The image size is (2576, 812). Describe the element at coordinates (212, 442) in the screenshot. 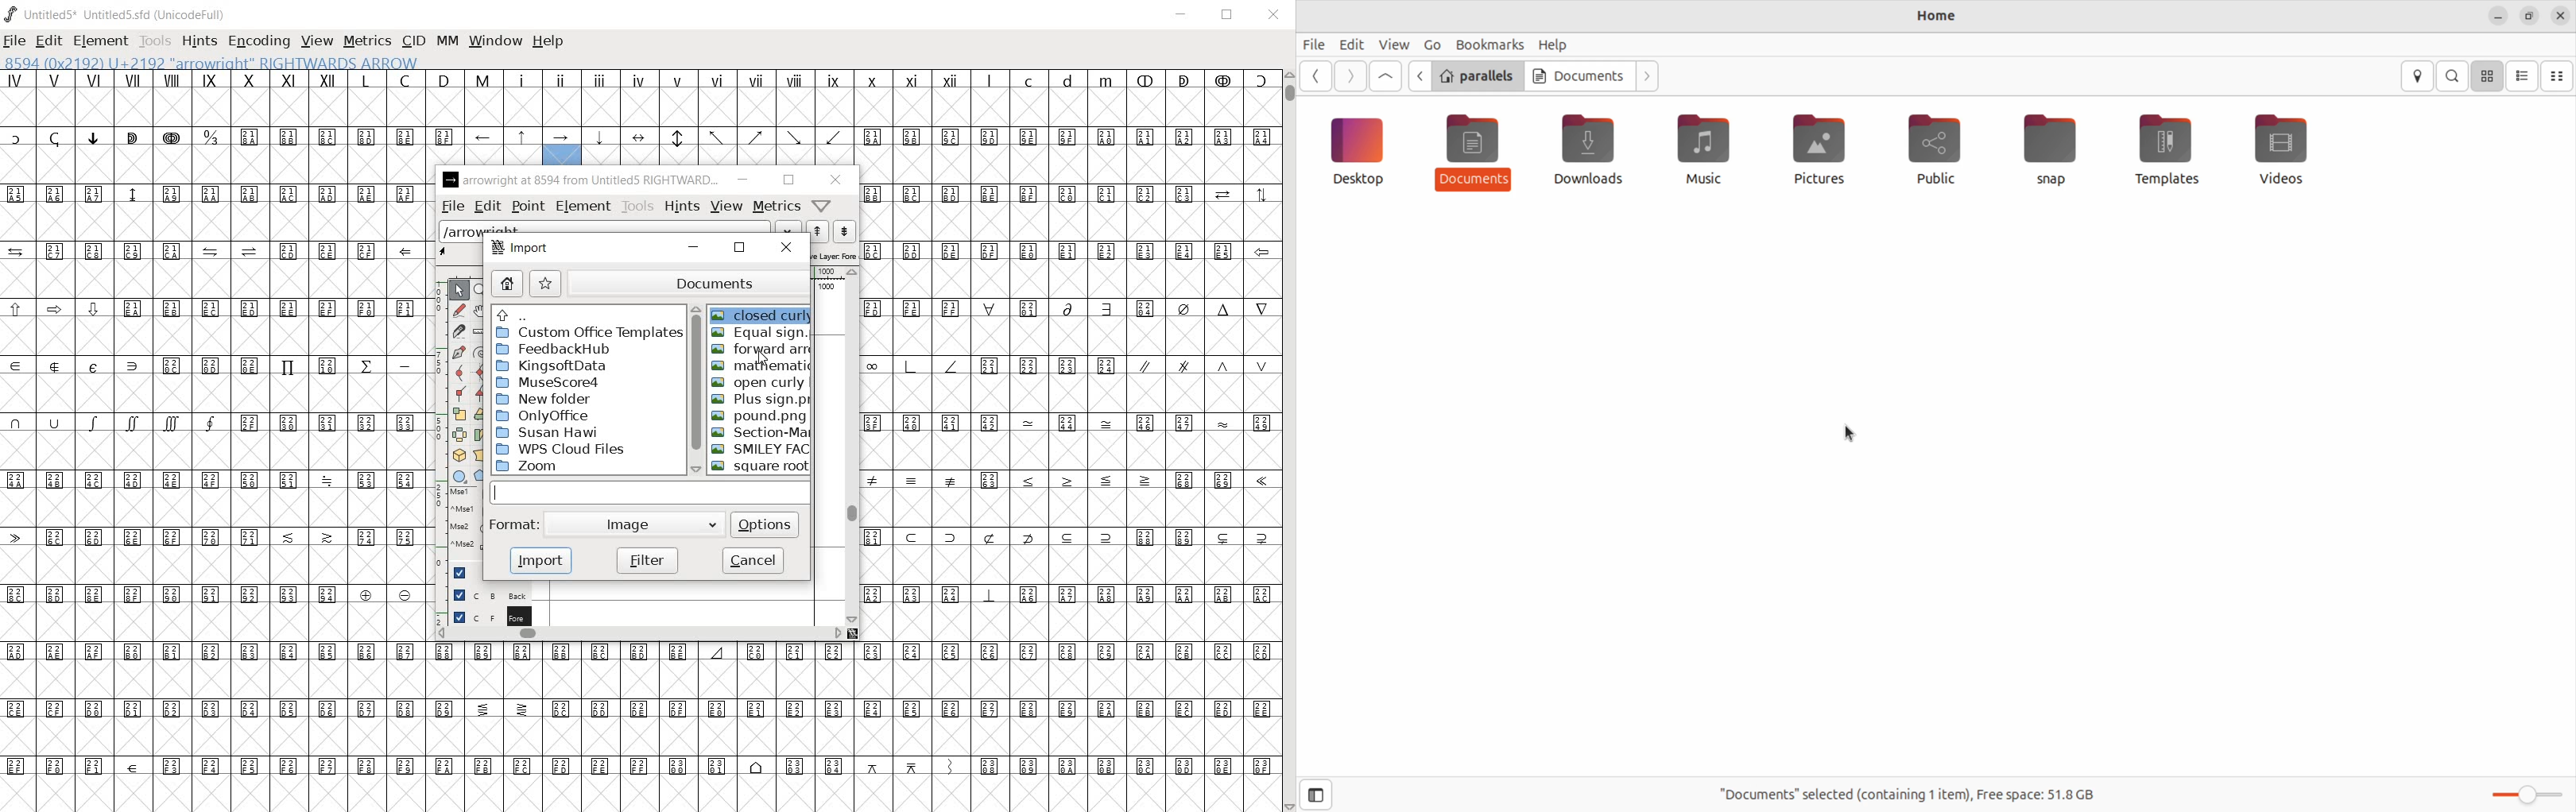

I see `glyph characters` at that location.